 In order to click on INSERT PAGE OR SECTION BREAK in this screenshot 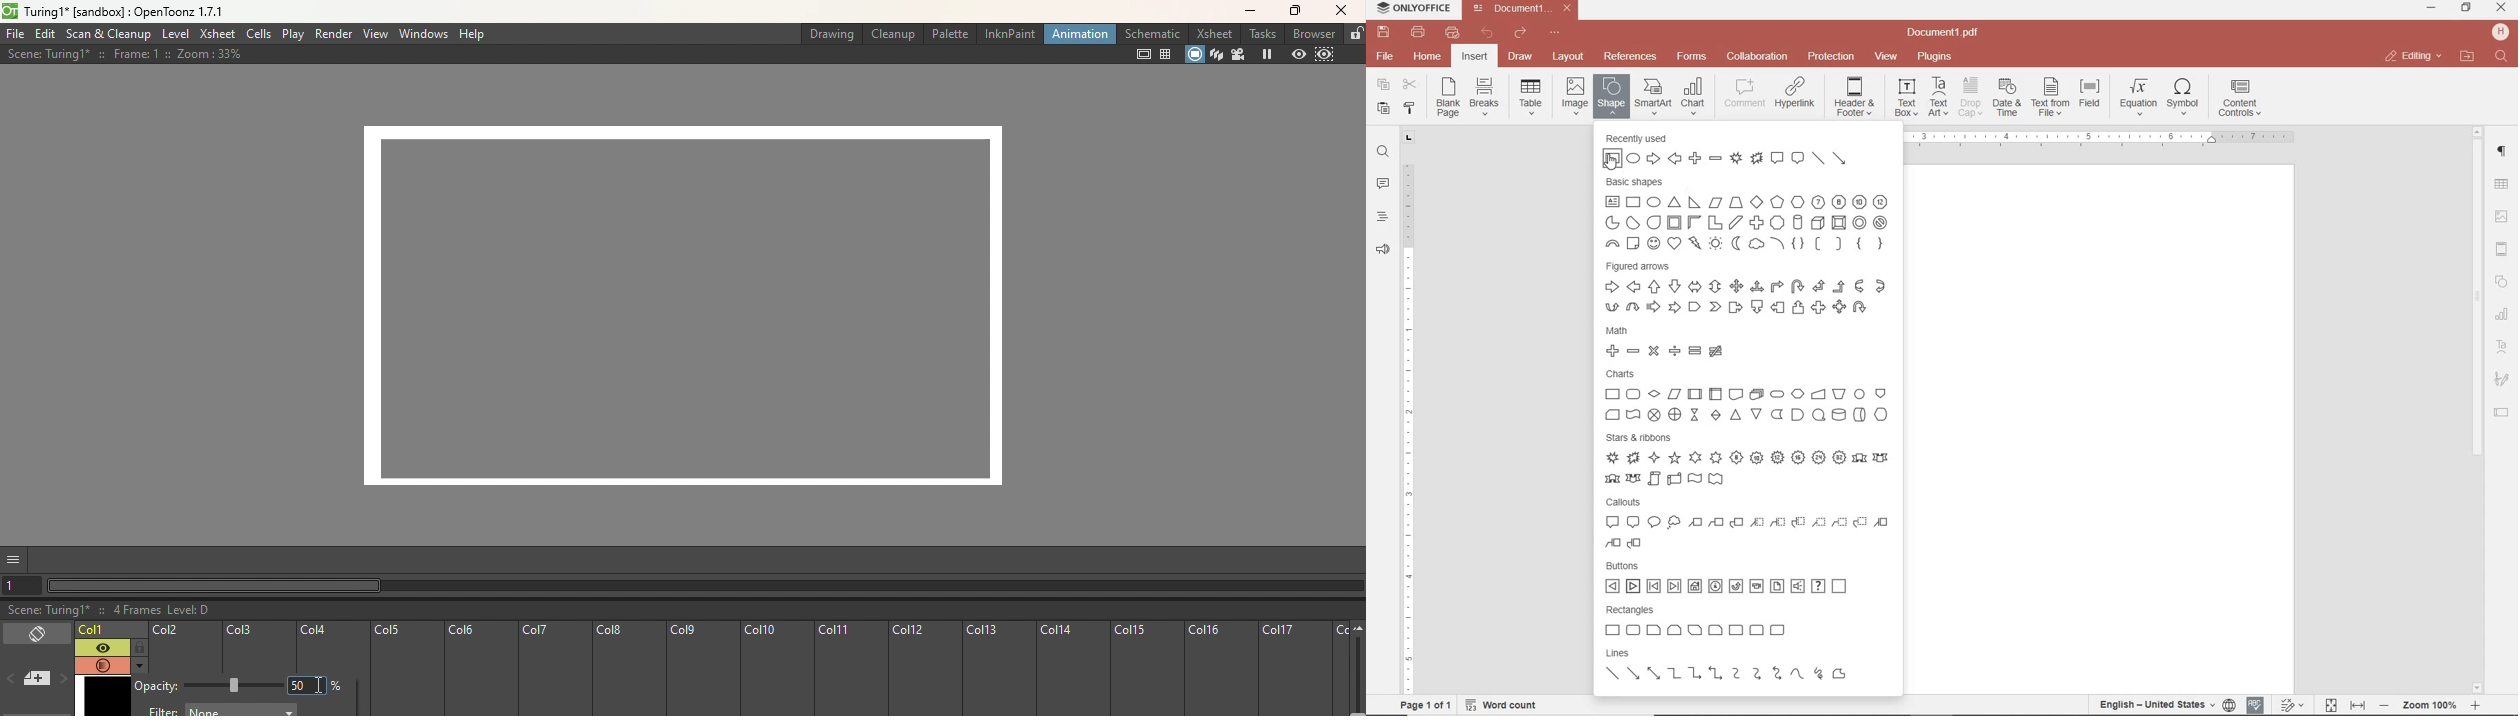, I will do `click(1484, 97)`.